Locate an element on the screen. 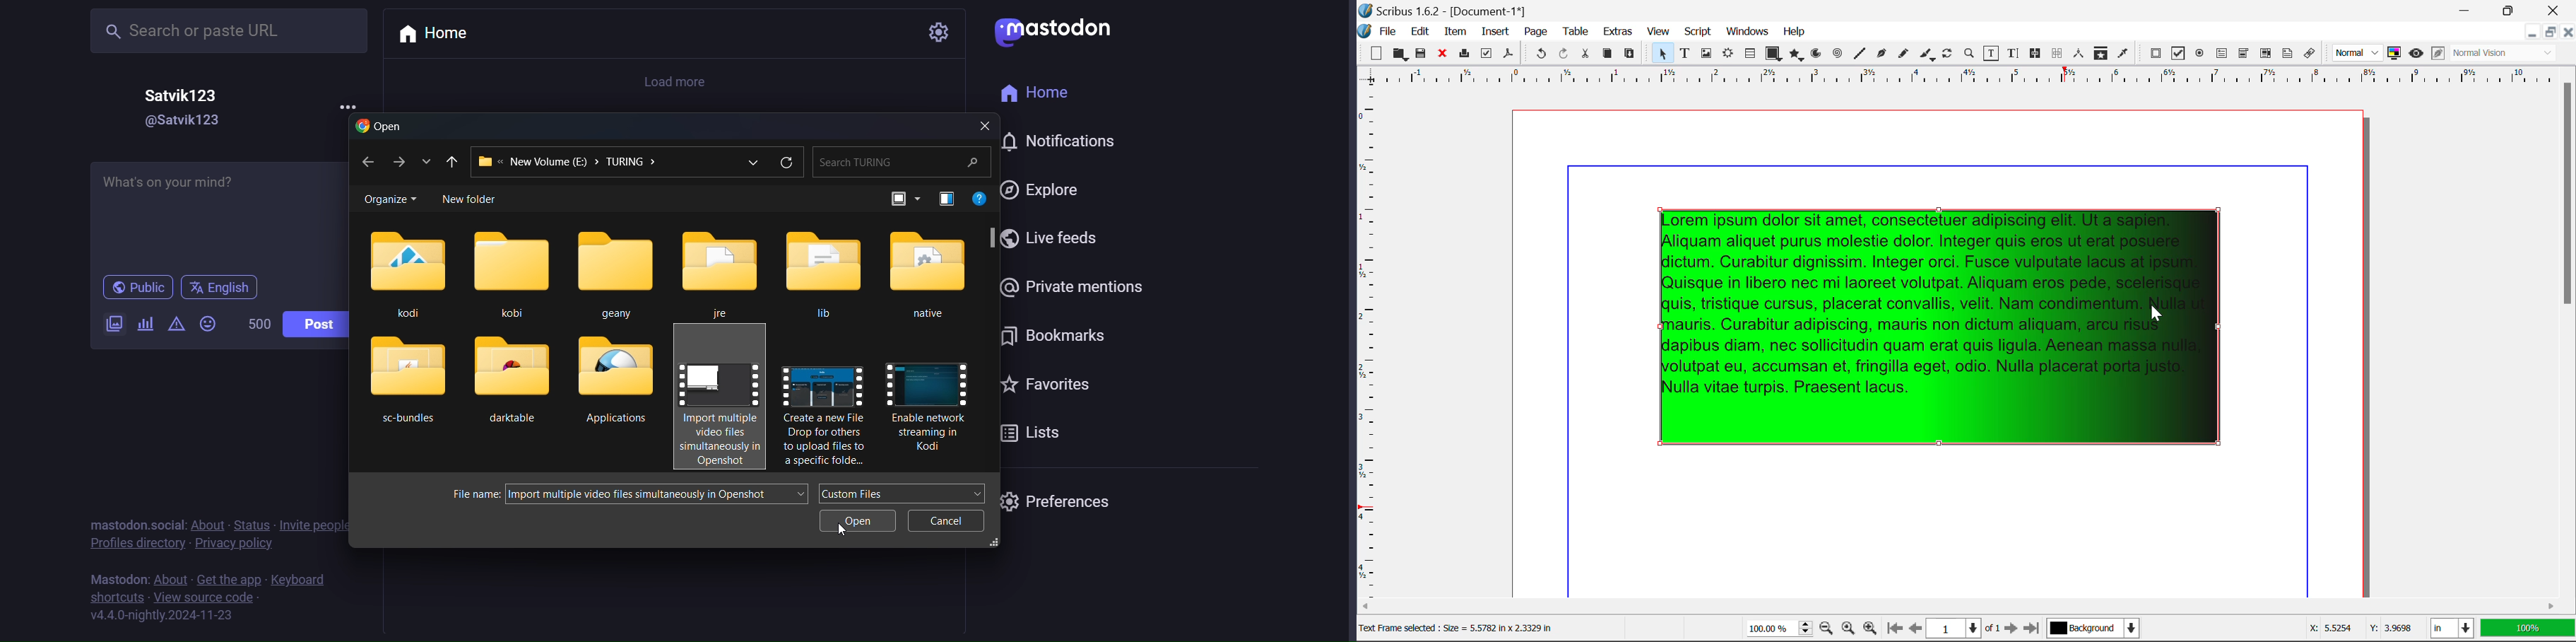 This screenshot has height=644, width=2576. Last Page is located at coordinates (2034, 631).